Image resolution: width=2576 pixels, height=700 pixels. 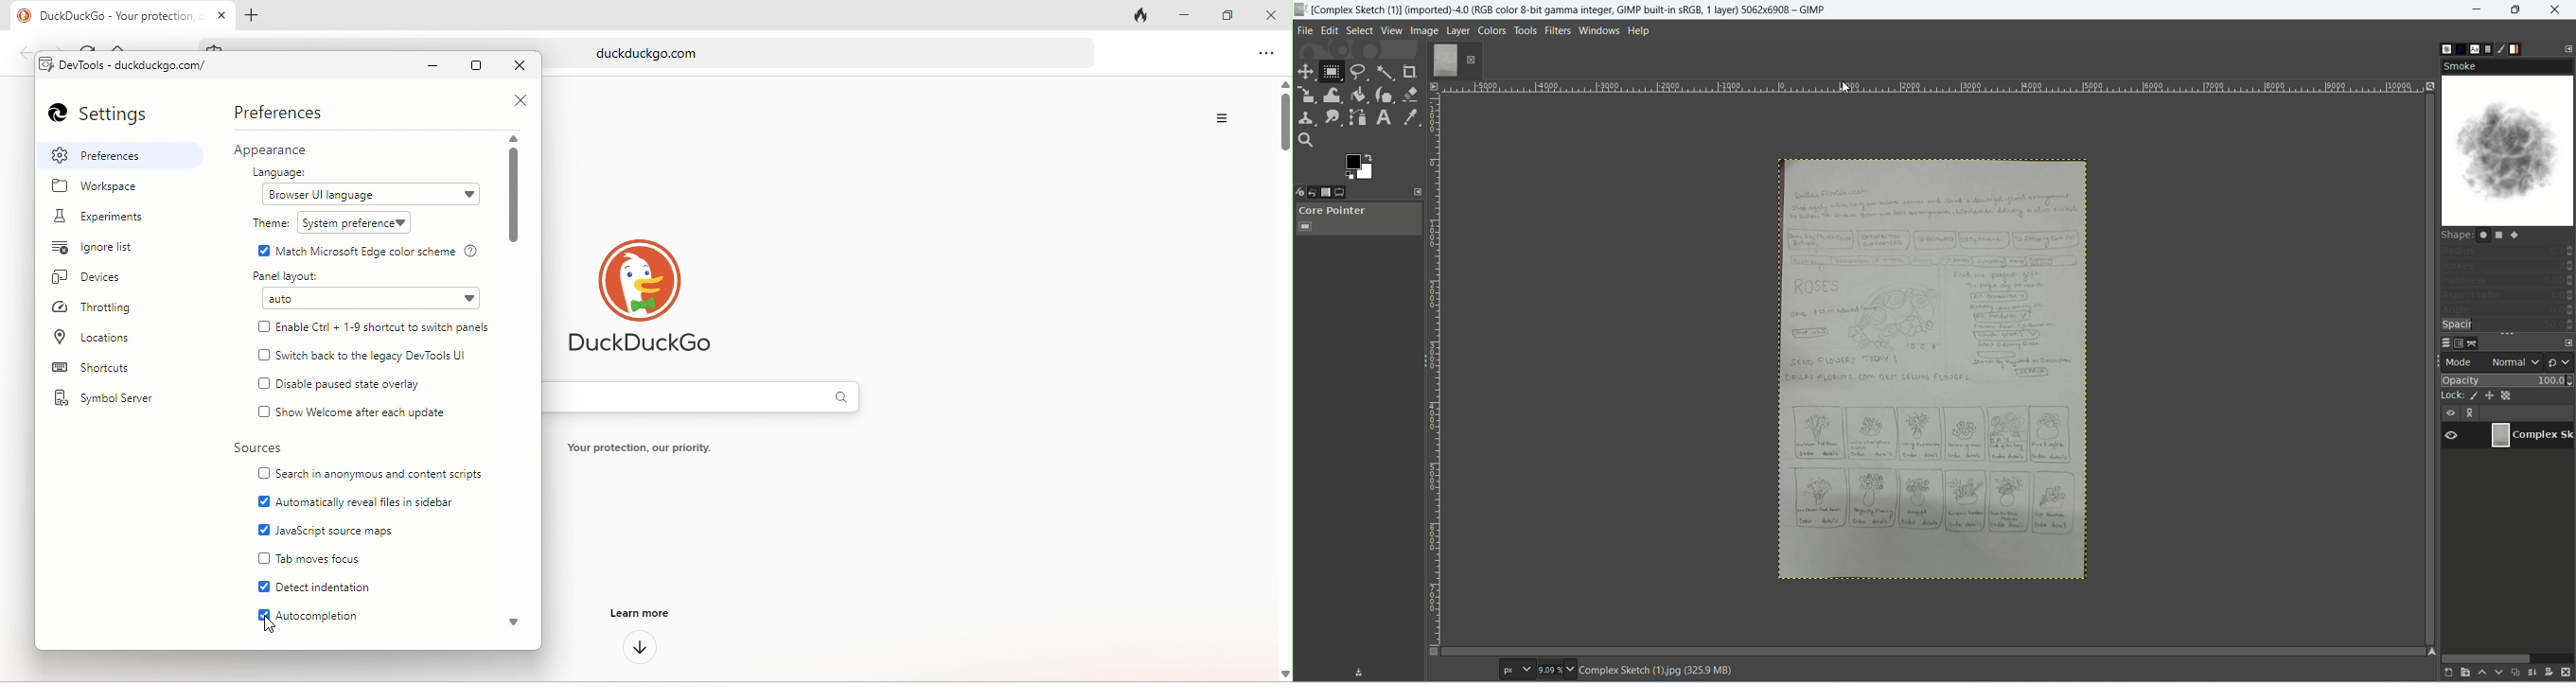 I want to click on tools, so click(x=1525, y=31).